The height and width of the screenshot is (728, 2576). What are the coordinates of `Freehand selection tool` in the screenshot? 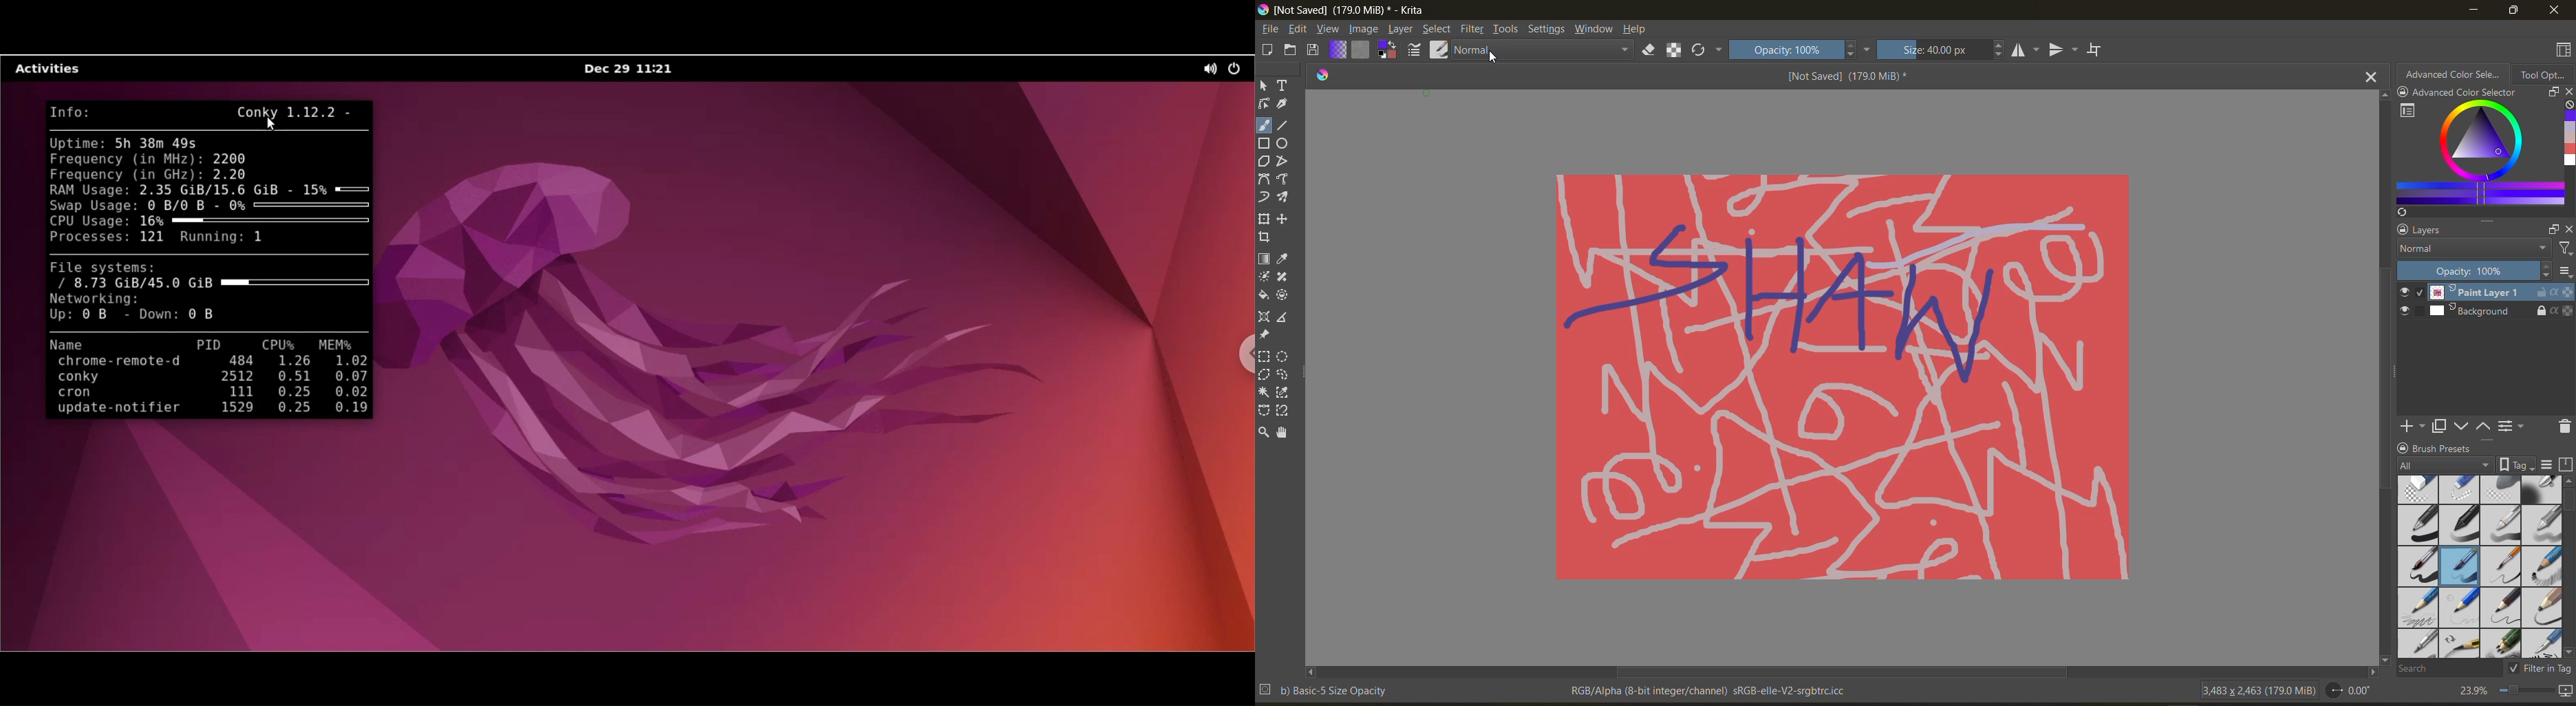 It's located at (1287, 374).